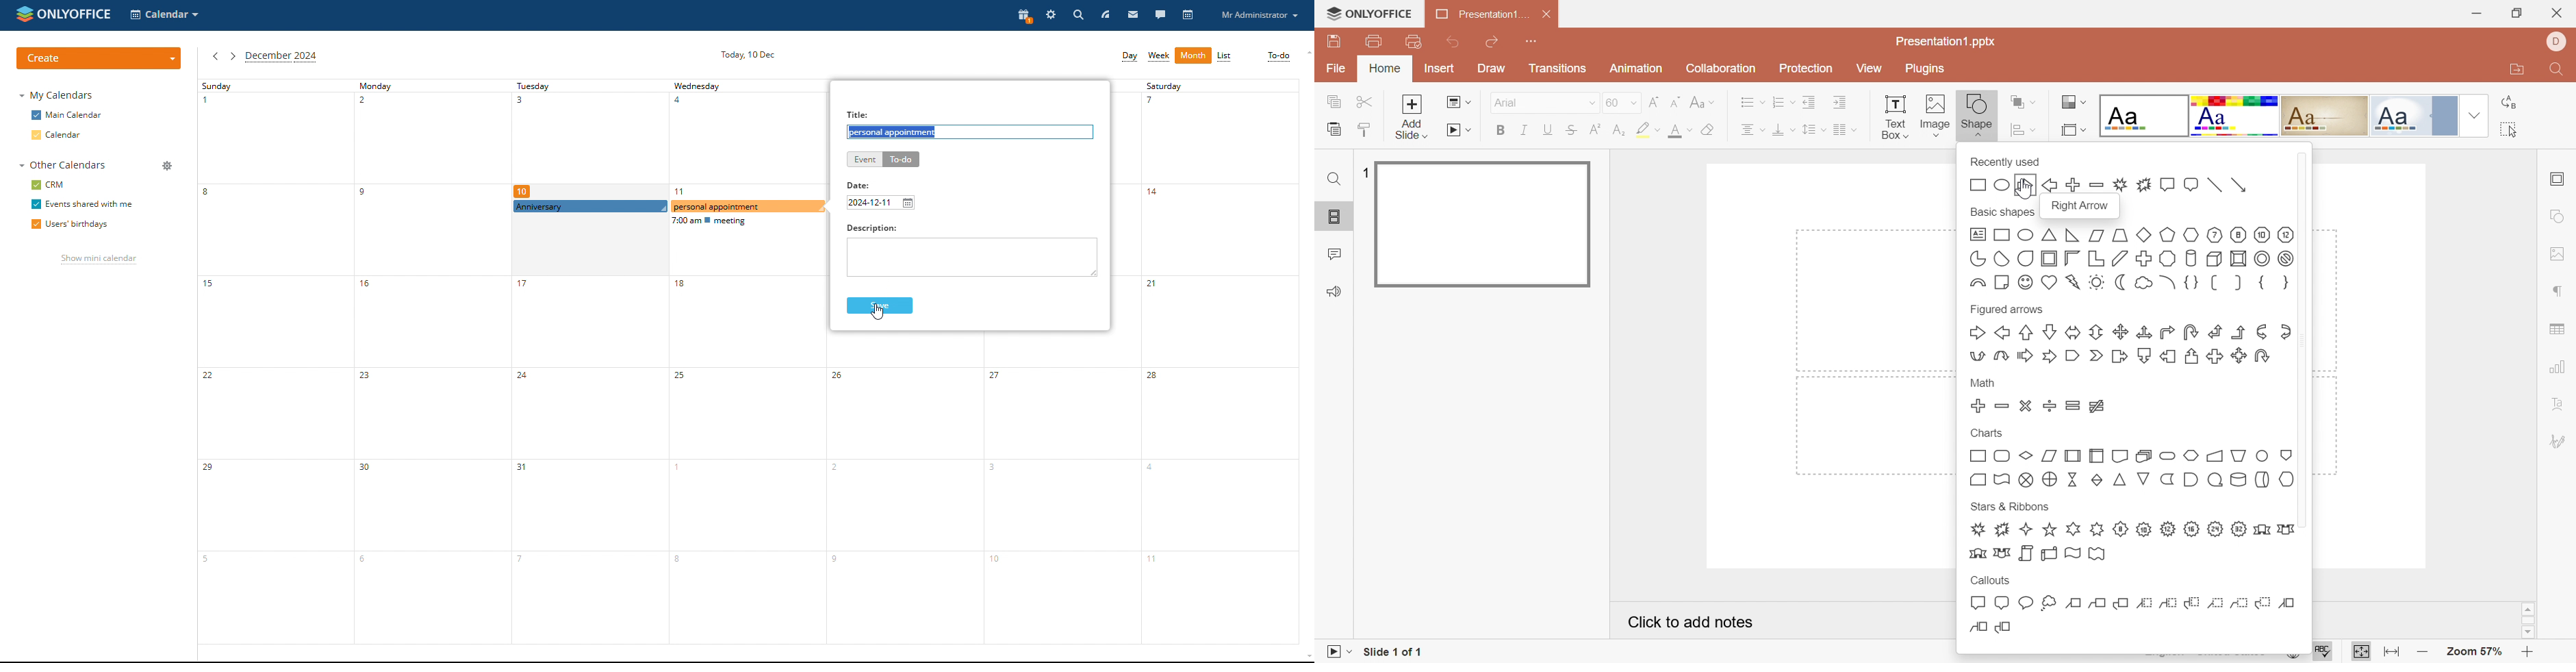 The height and width of the screenshot is (672, 2576). What do you see at coordinates (1804, 72) in the screenshot?
I see `Protection` at bounding box center [1804, 72].